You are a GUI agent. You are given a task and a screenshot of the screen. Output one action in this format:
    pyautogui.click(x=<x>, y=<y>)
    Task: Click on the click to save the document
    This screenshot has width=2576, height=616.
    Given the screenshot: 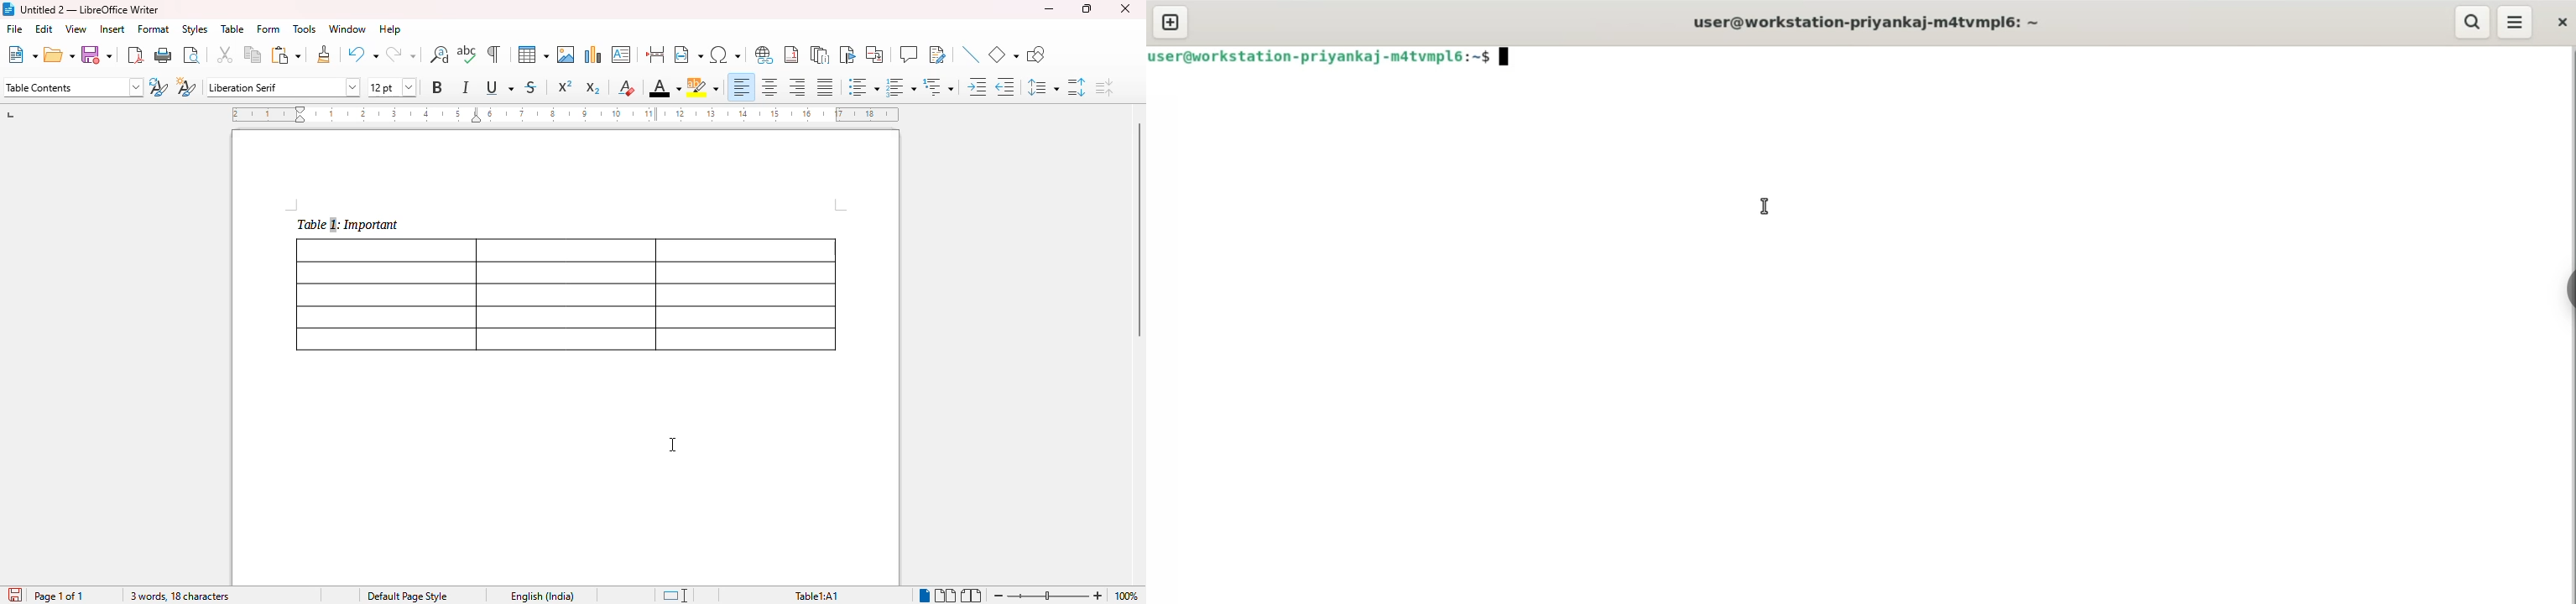 What is the action you would take?
    pyautogui.click(x=16, y=595)
    